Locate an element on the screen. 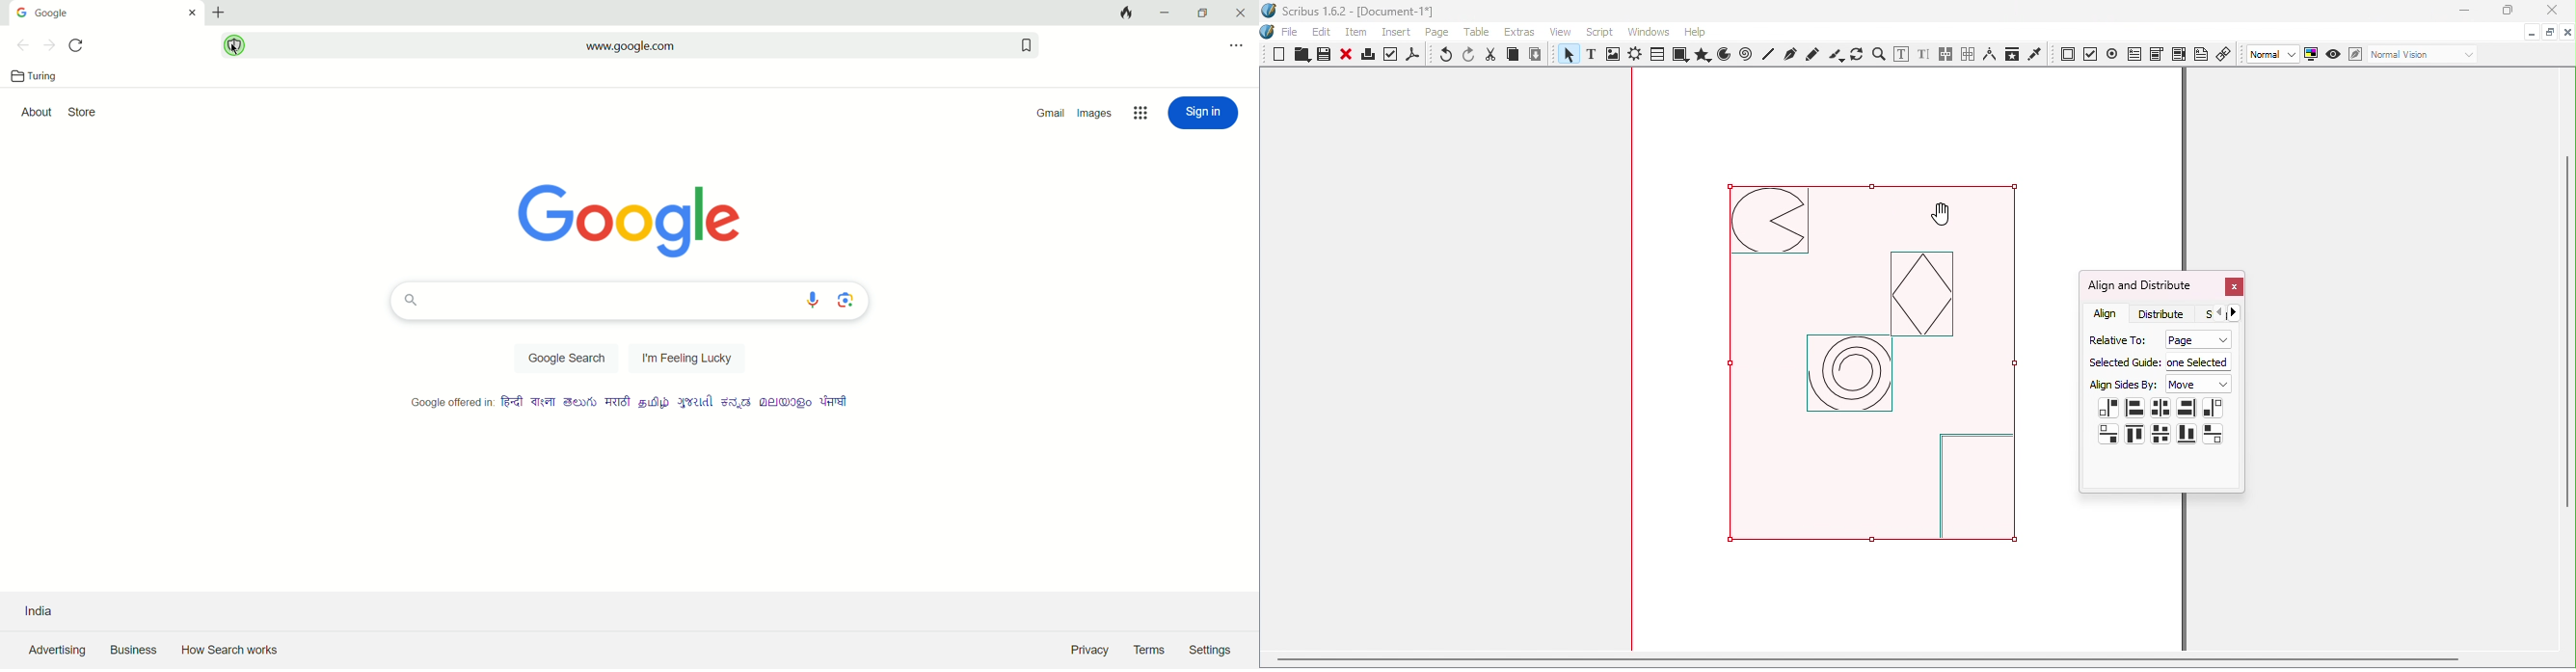  Edit is located at coordinates (1322, 32).